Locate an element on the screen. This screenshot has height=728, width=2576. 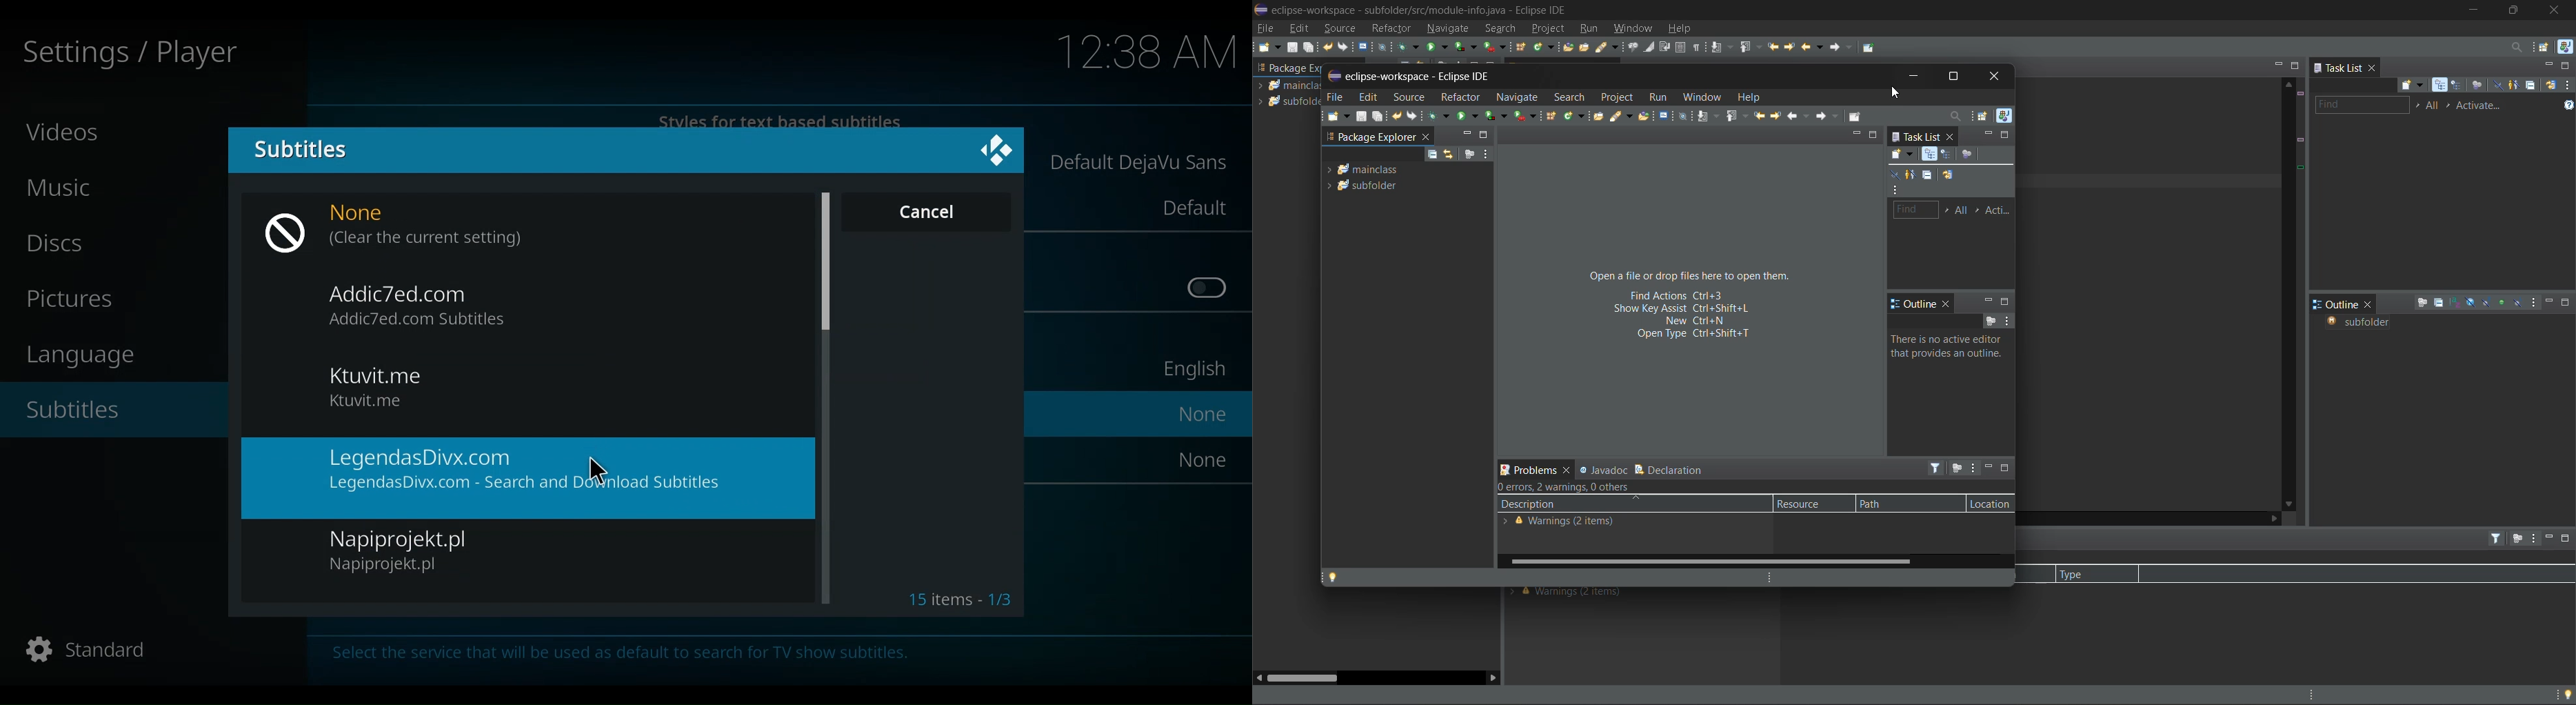
view menu is located at coordinates (1489, 155).